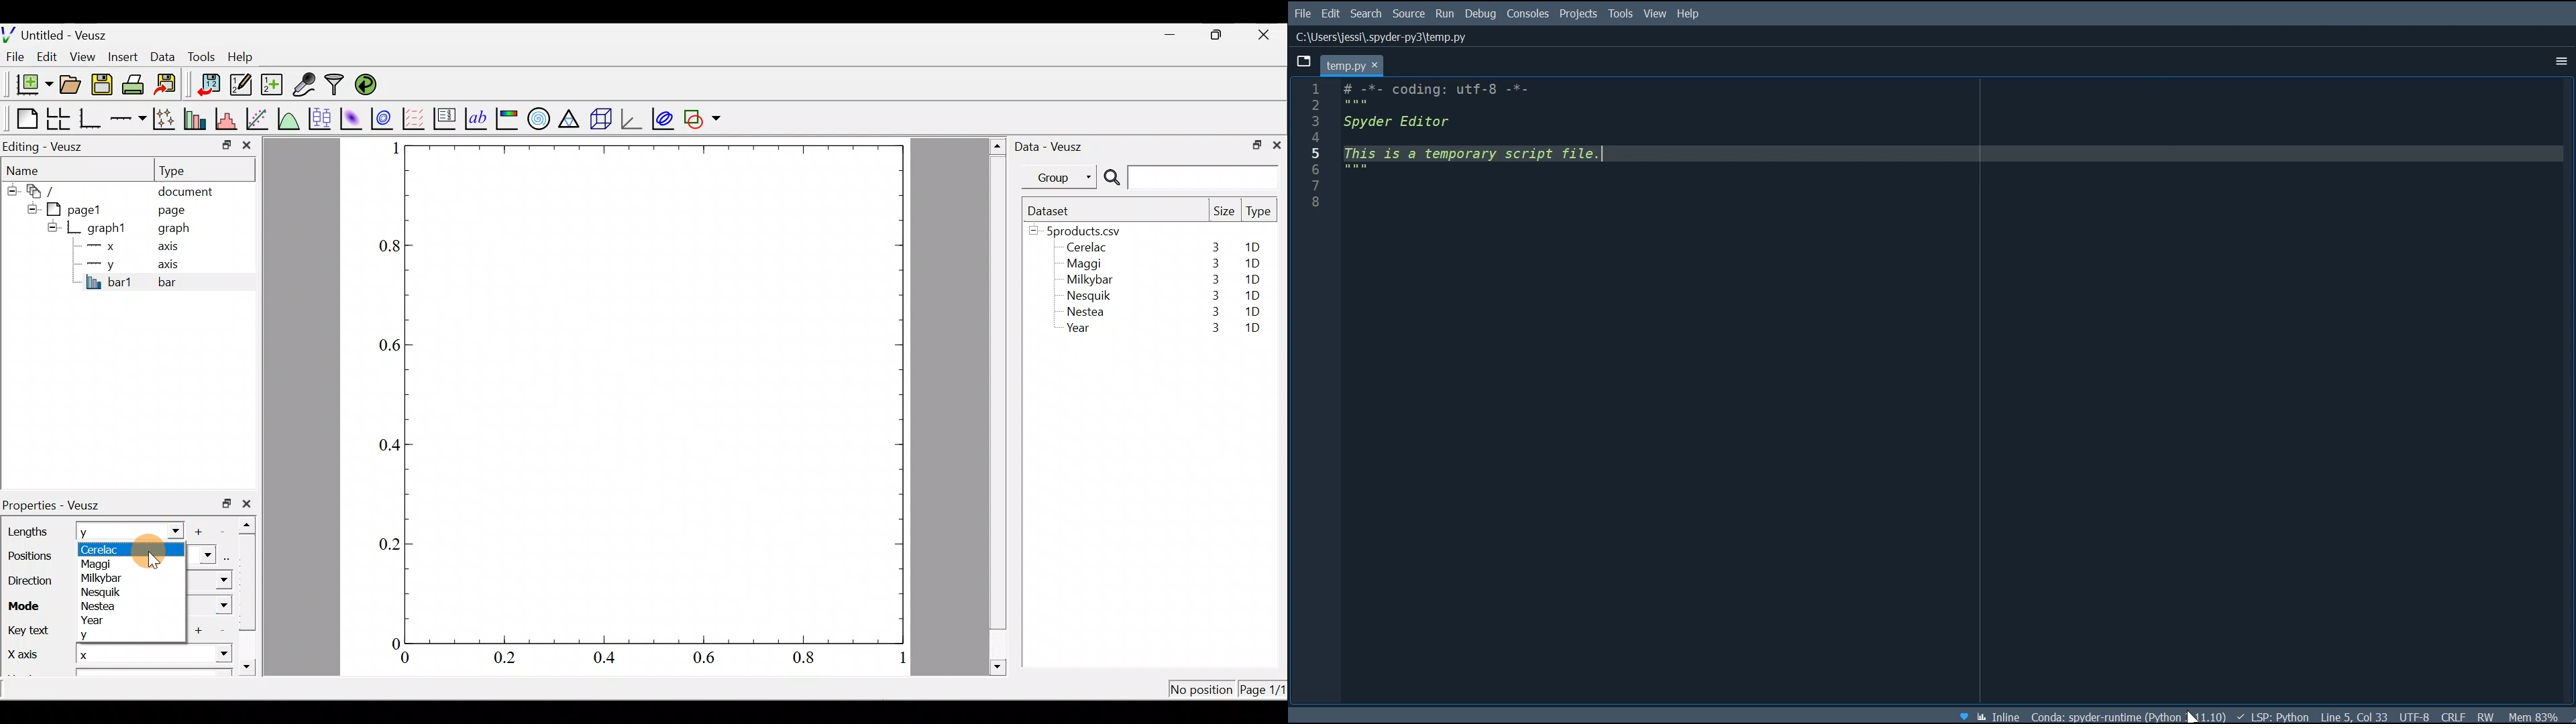  I want to click on Memory Usage, so click(2534, 715).